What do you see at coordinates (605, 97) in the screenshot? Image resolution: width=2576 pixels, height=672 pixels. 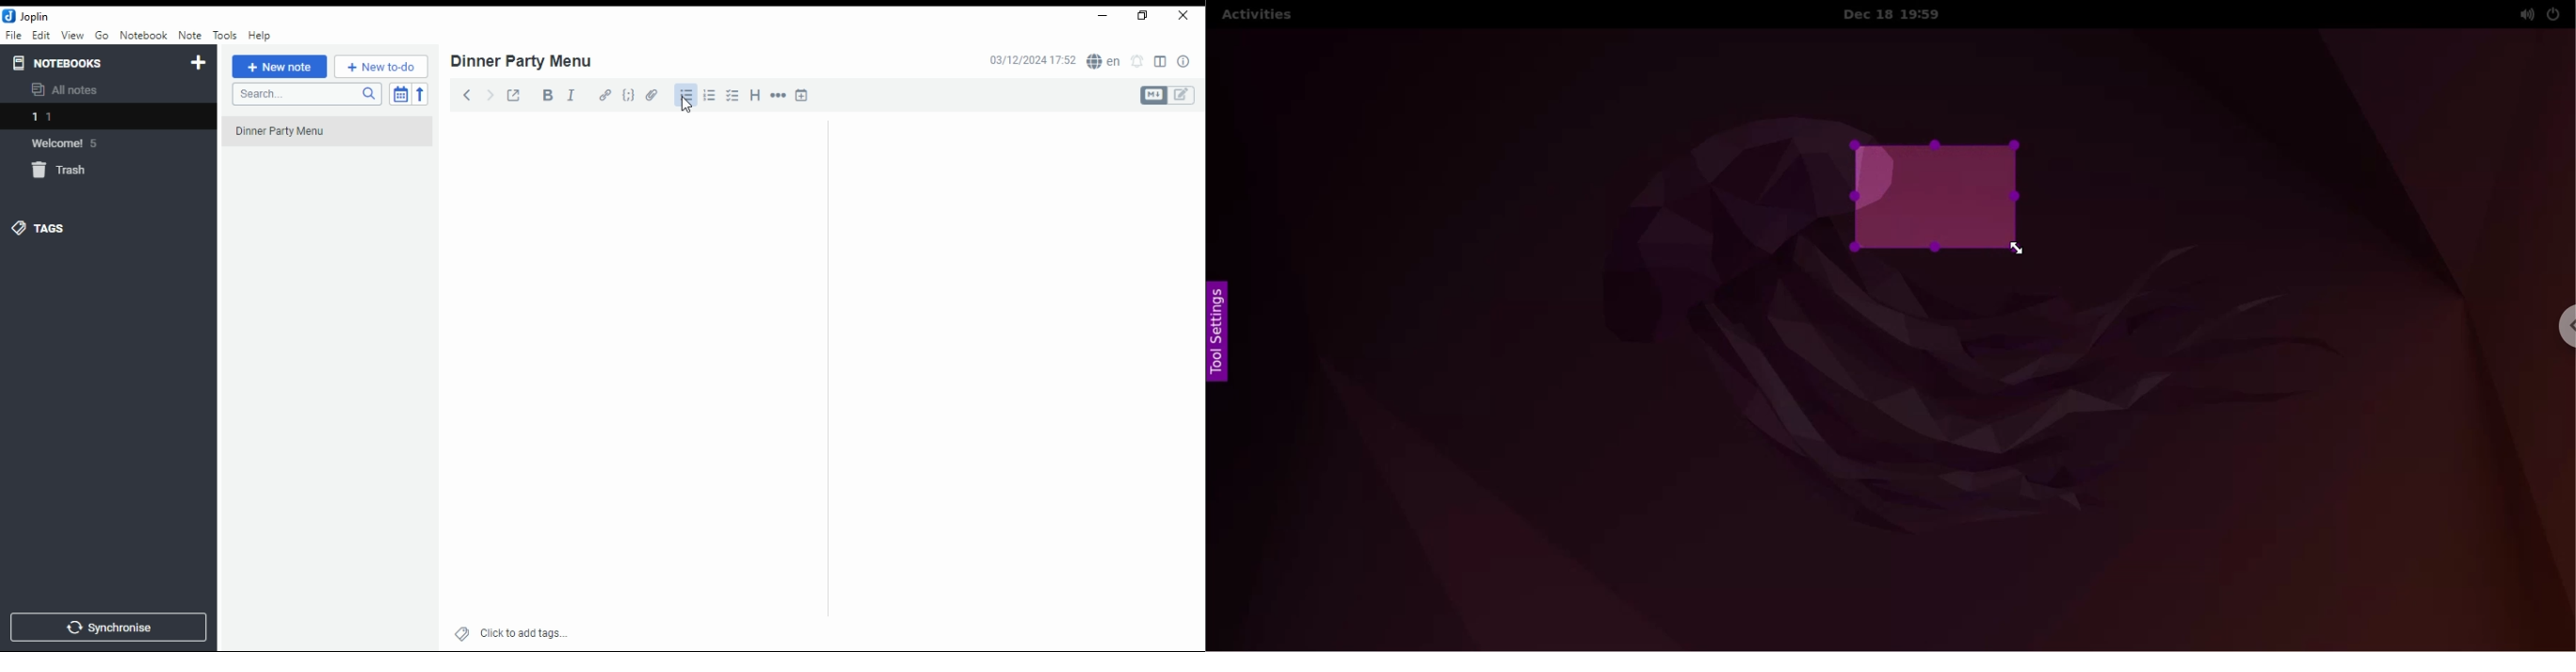 I see `hyperlink` at bounding box center [605, 97].